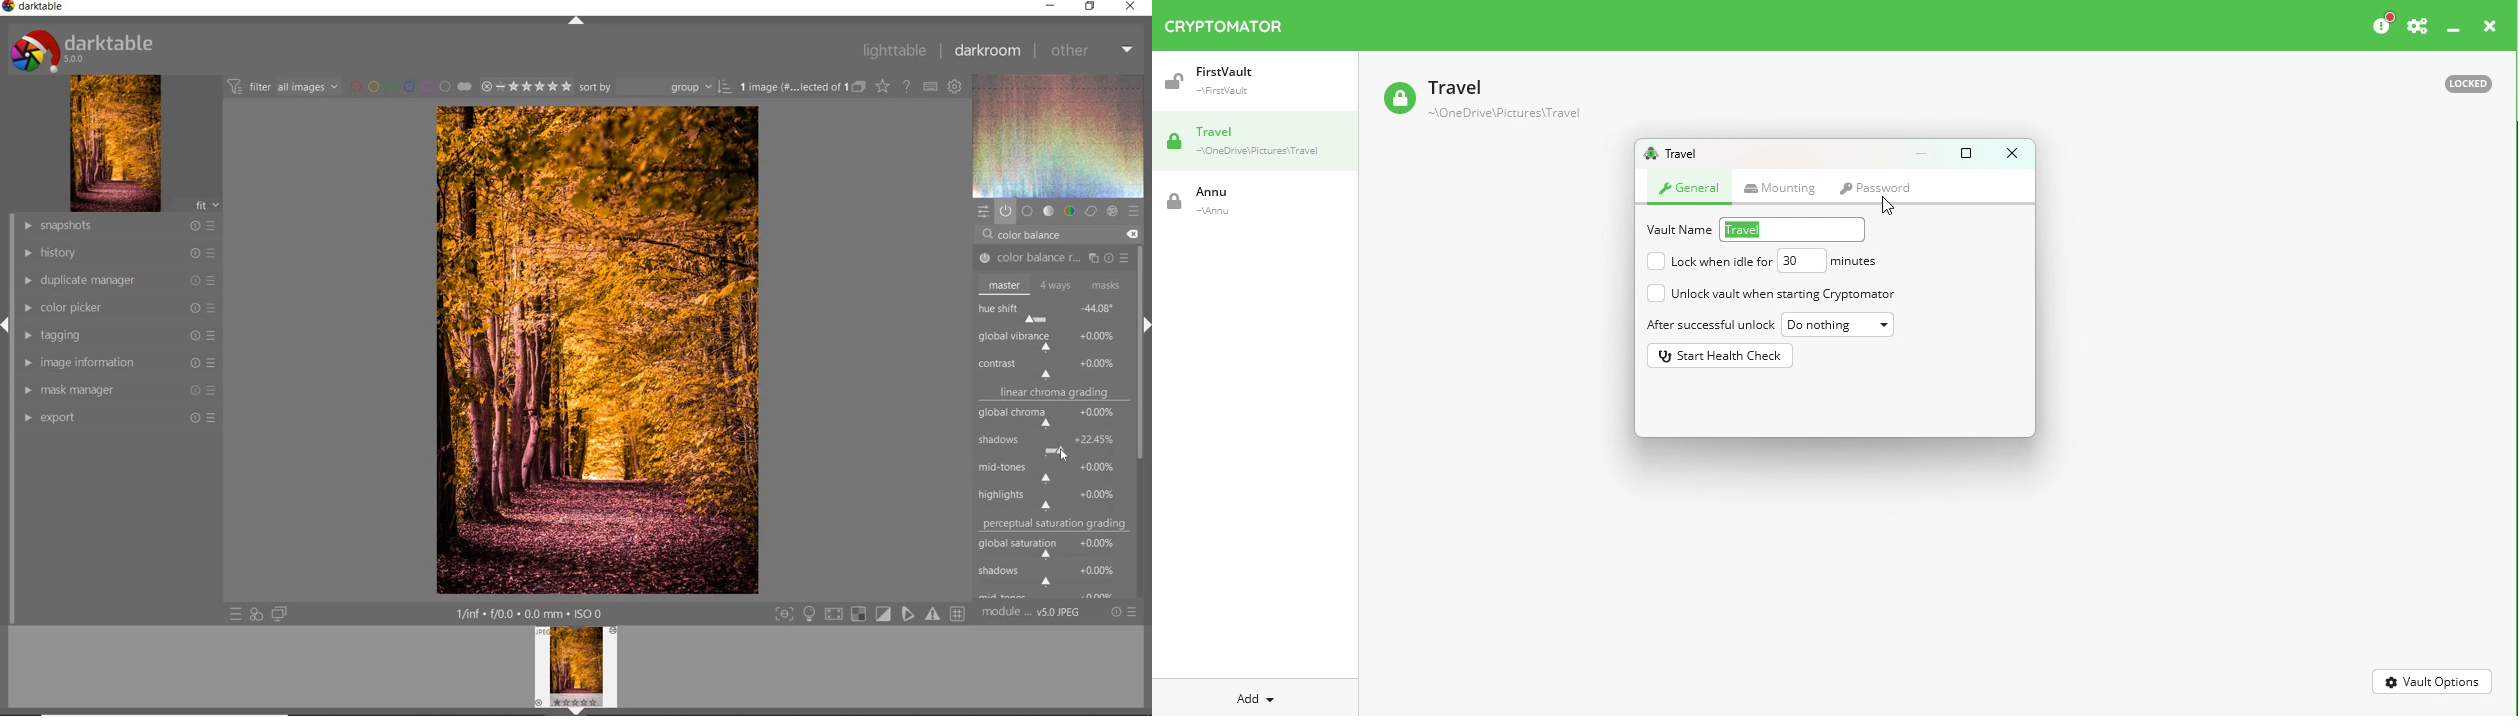 This screenshot has width=2520, height=728. Describe the element at coordinates (1034, 235) in the screenshot. I see `COLOR BALANCE` at that location.